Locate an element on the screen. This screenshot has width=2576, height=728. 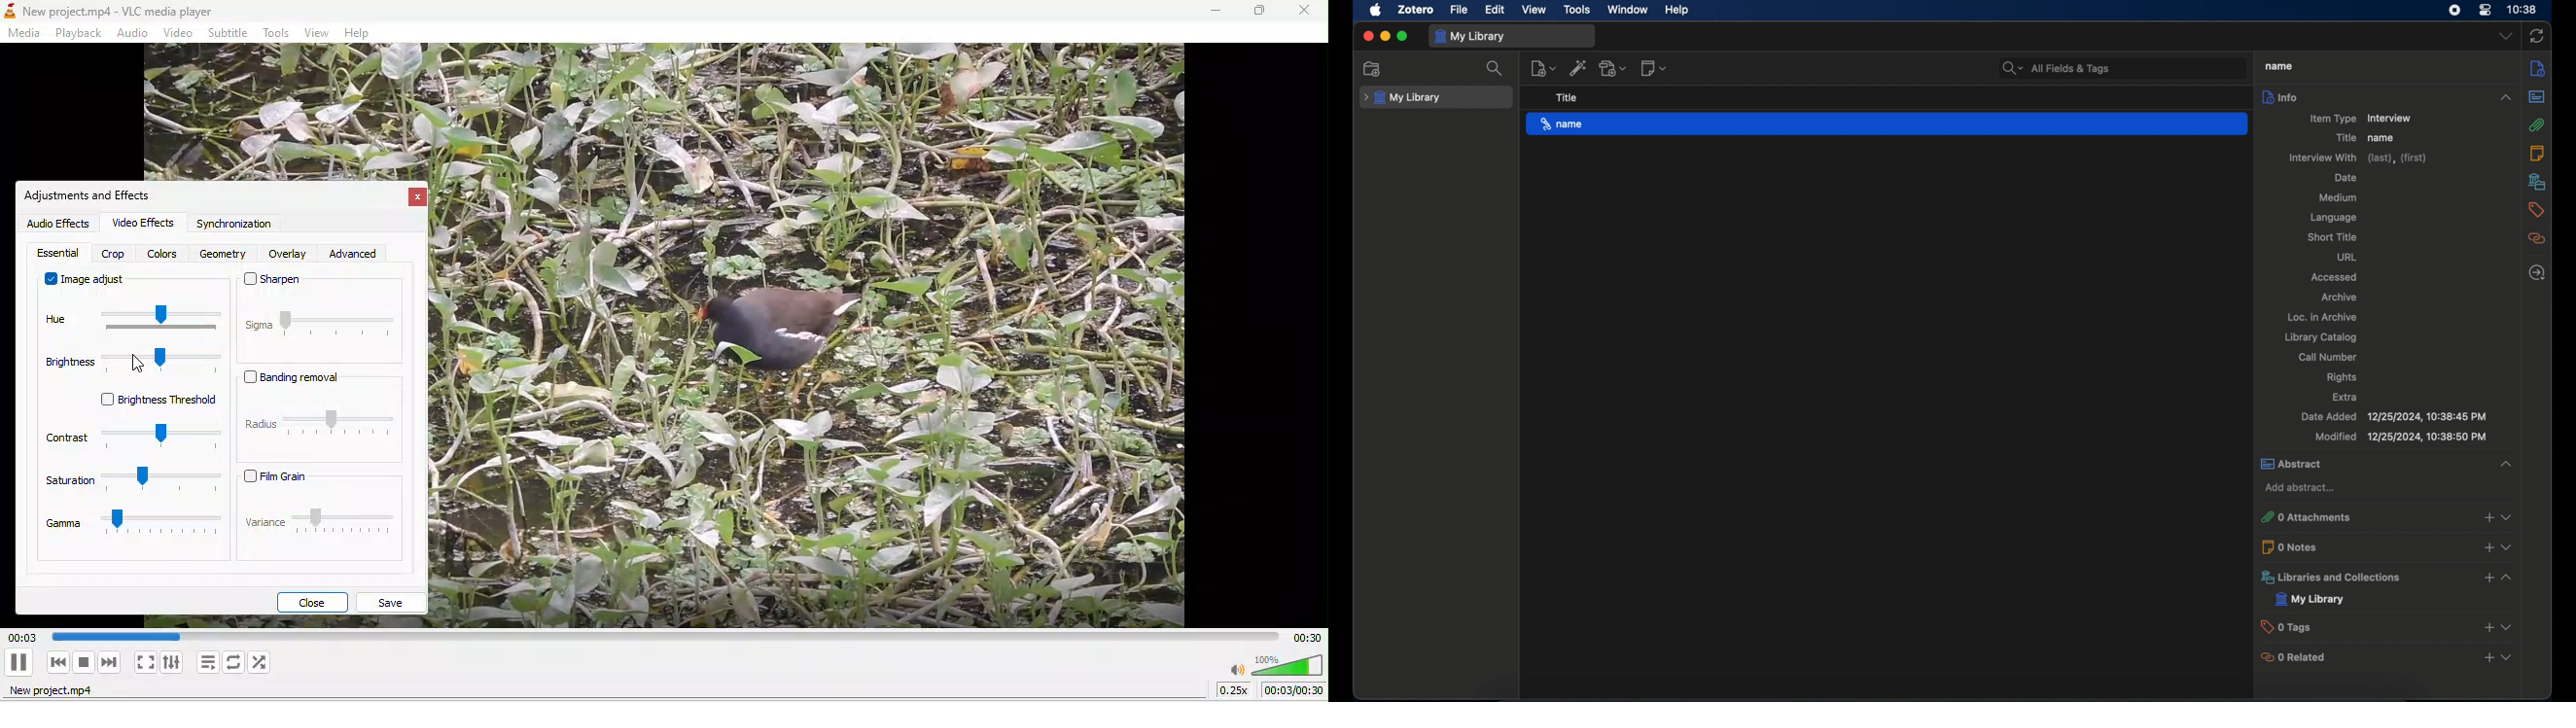
tools is located at coordinates (1578, 10).